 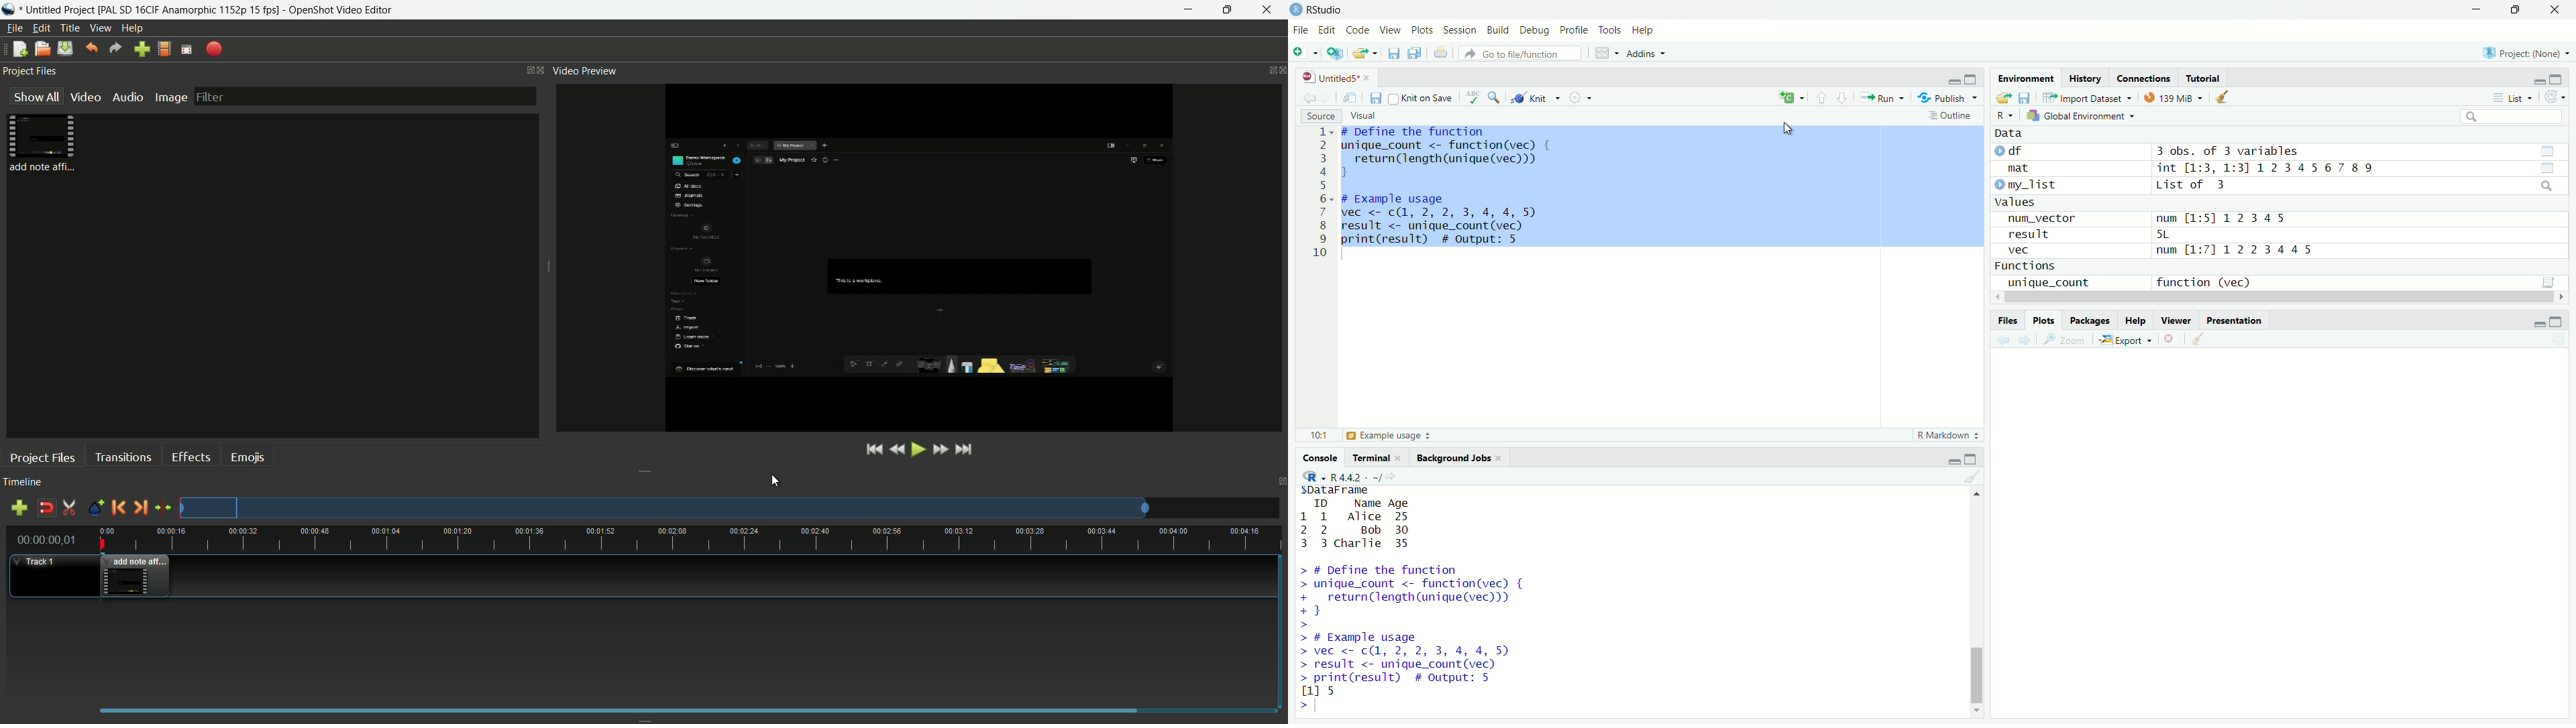 What do you see at coordinates (773, 480) in the screenshot?
I see `cursor` at bounding box center [773, 480].